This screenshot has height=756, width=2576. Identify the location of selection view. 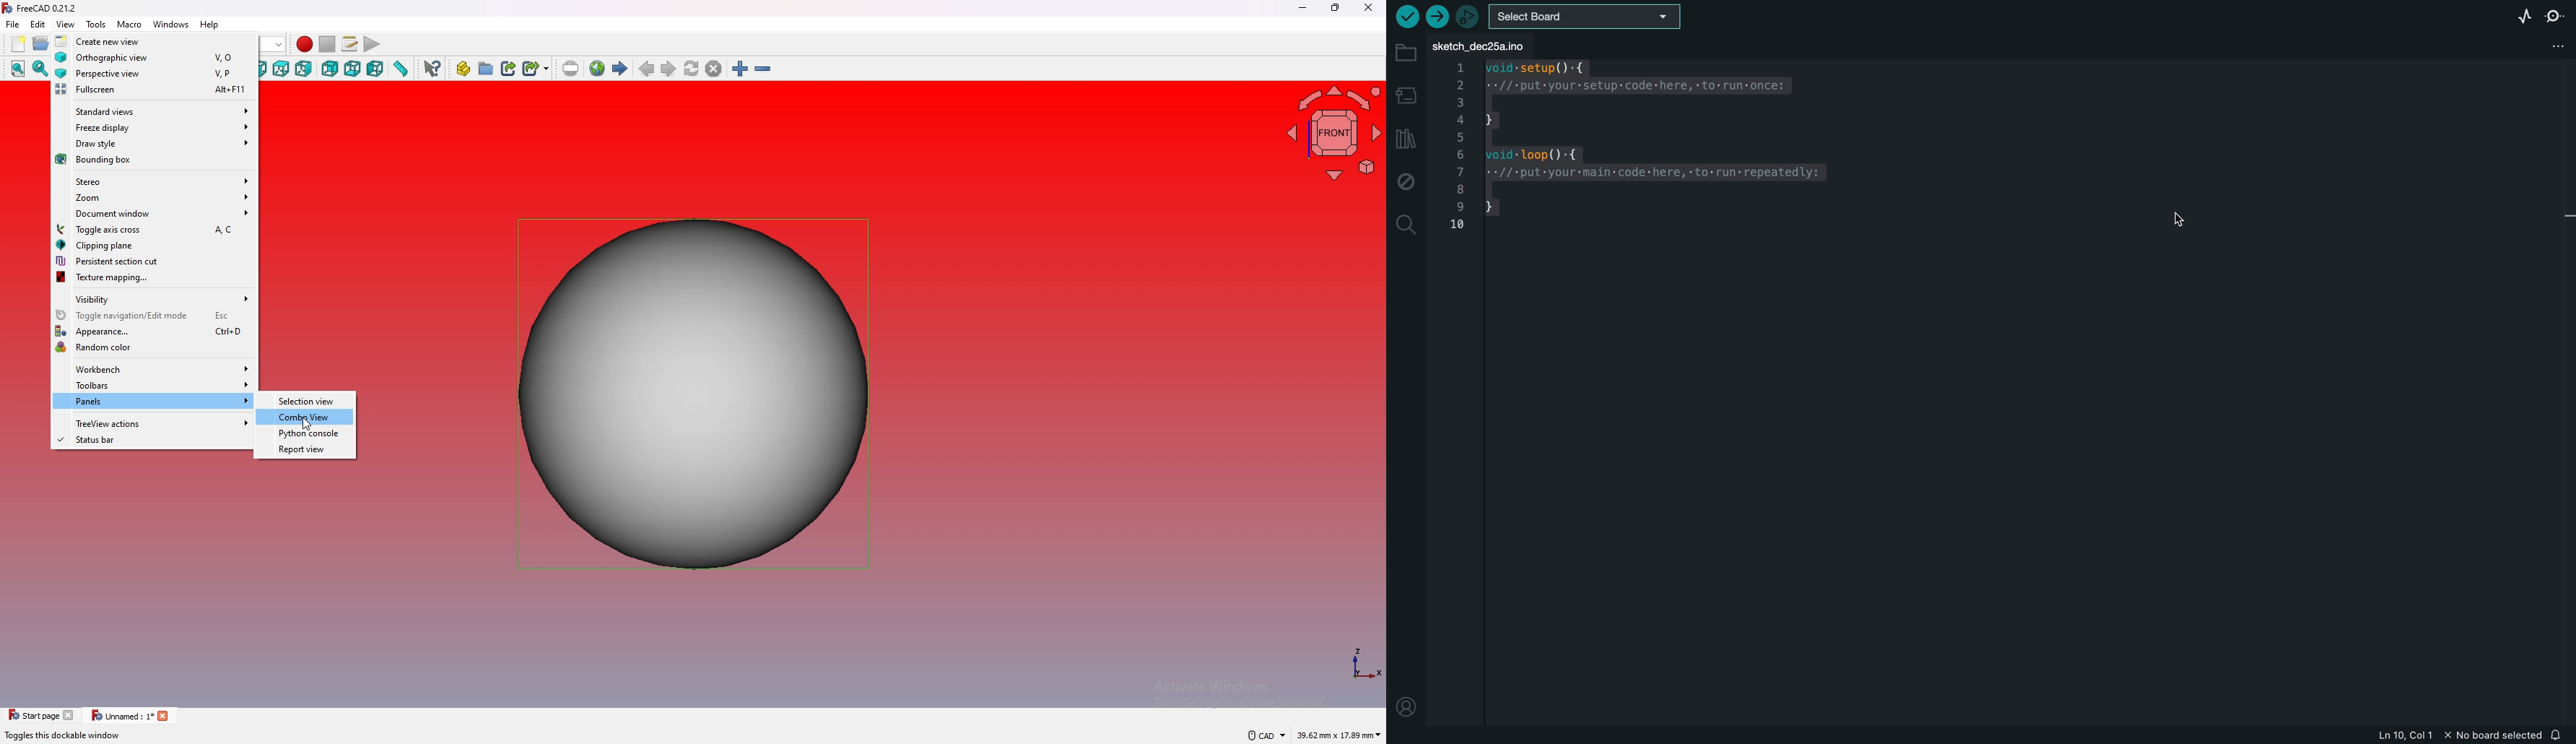
(307, 401).